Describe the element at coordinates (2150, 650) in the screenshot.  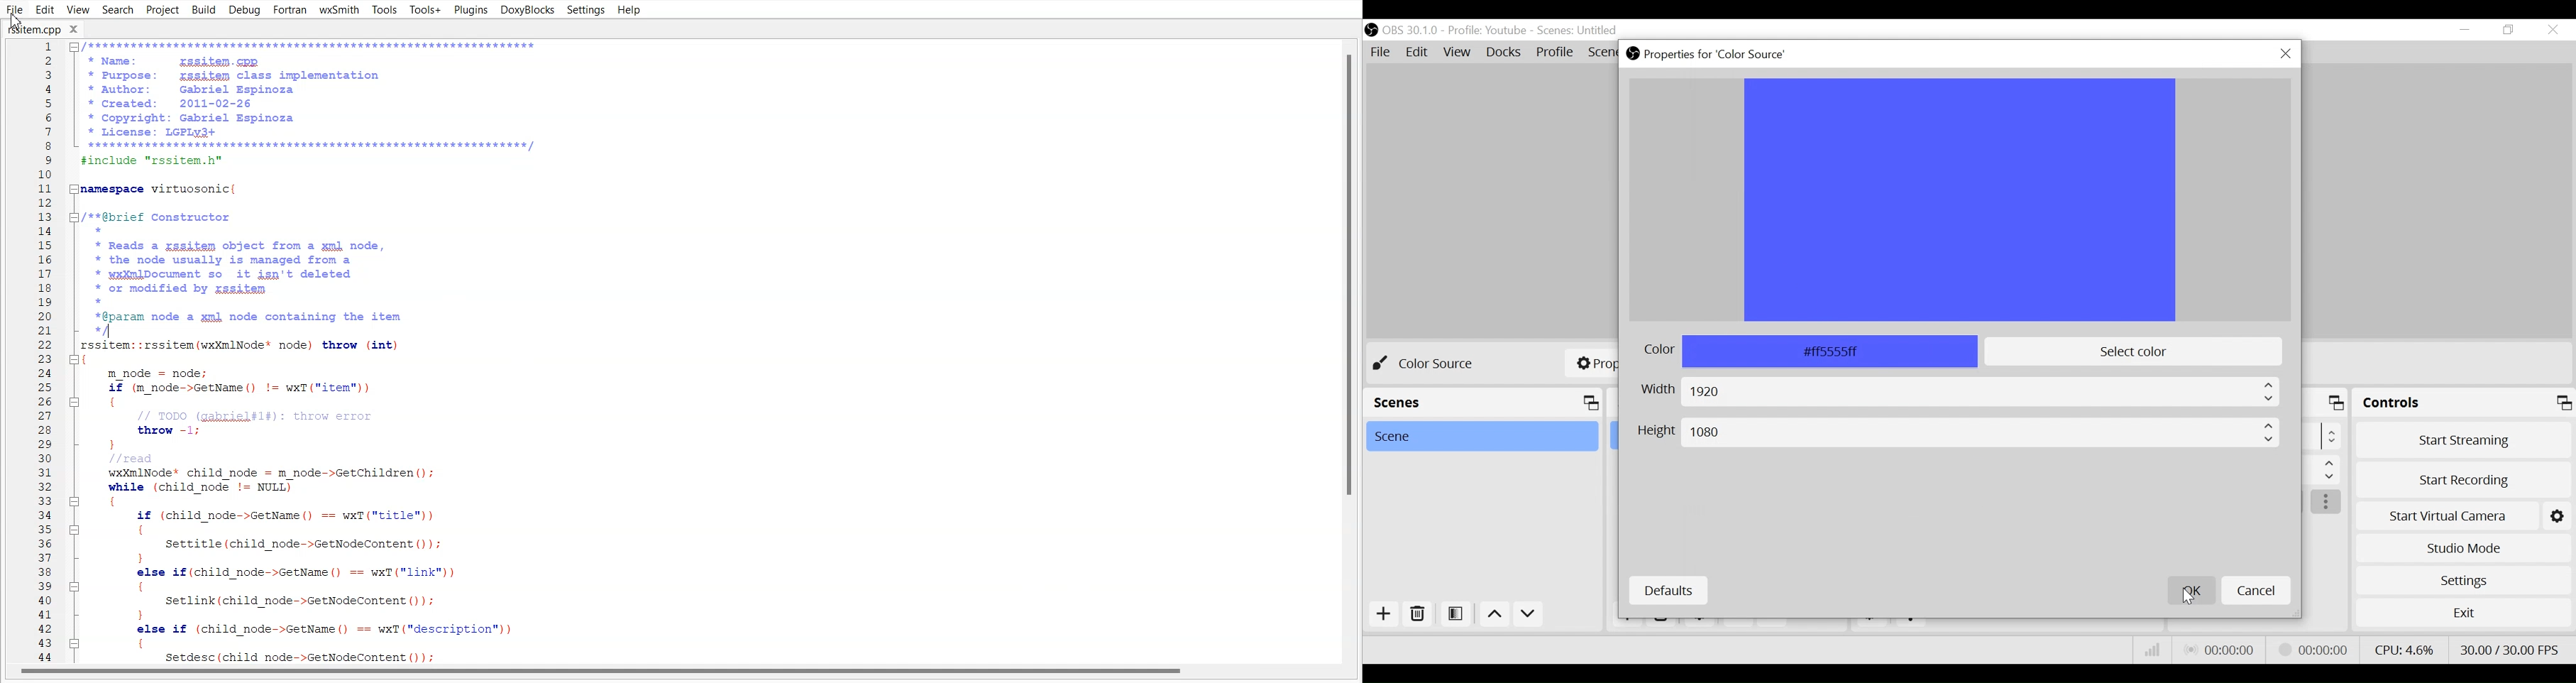
I see `Bitrate` at that location.